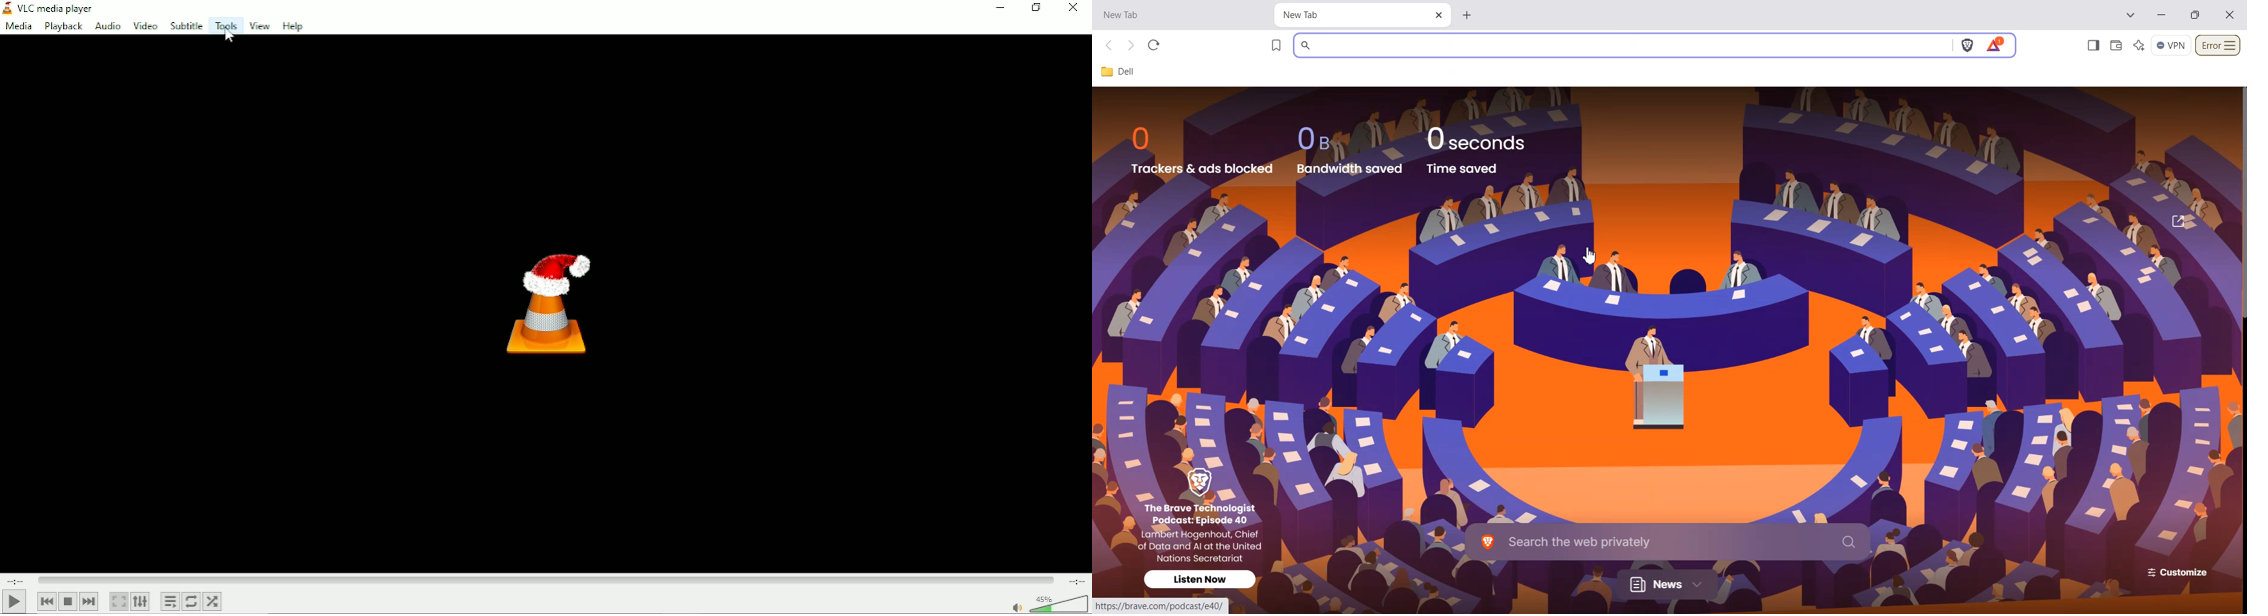 This screenshot has width=2268, height=616. I want to click on stop playlist, so click(69, 601).